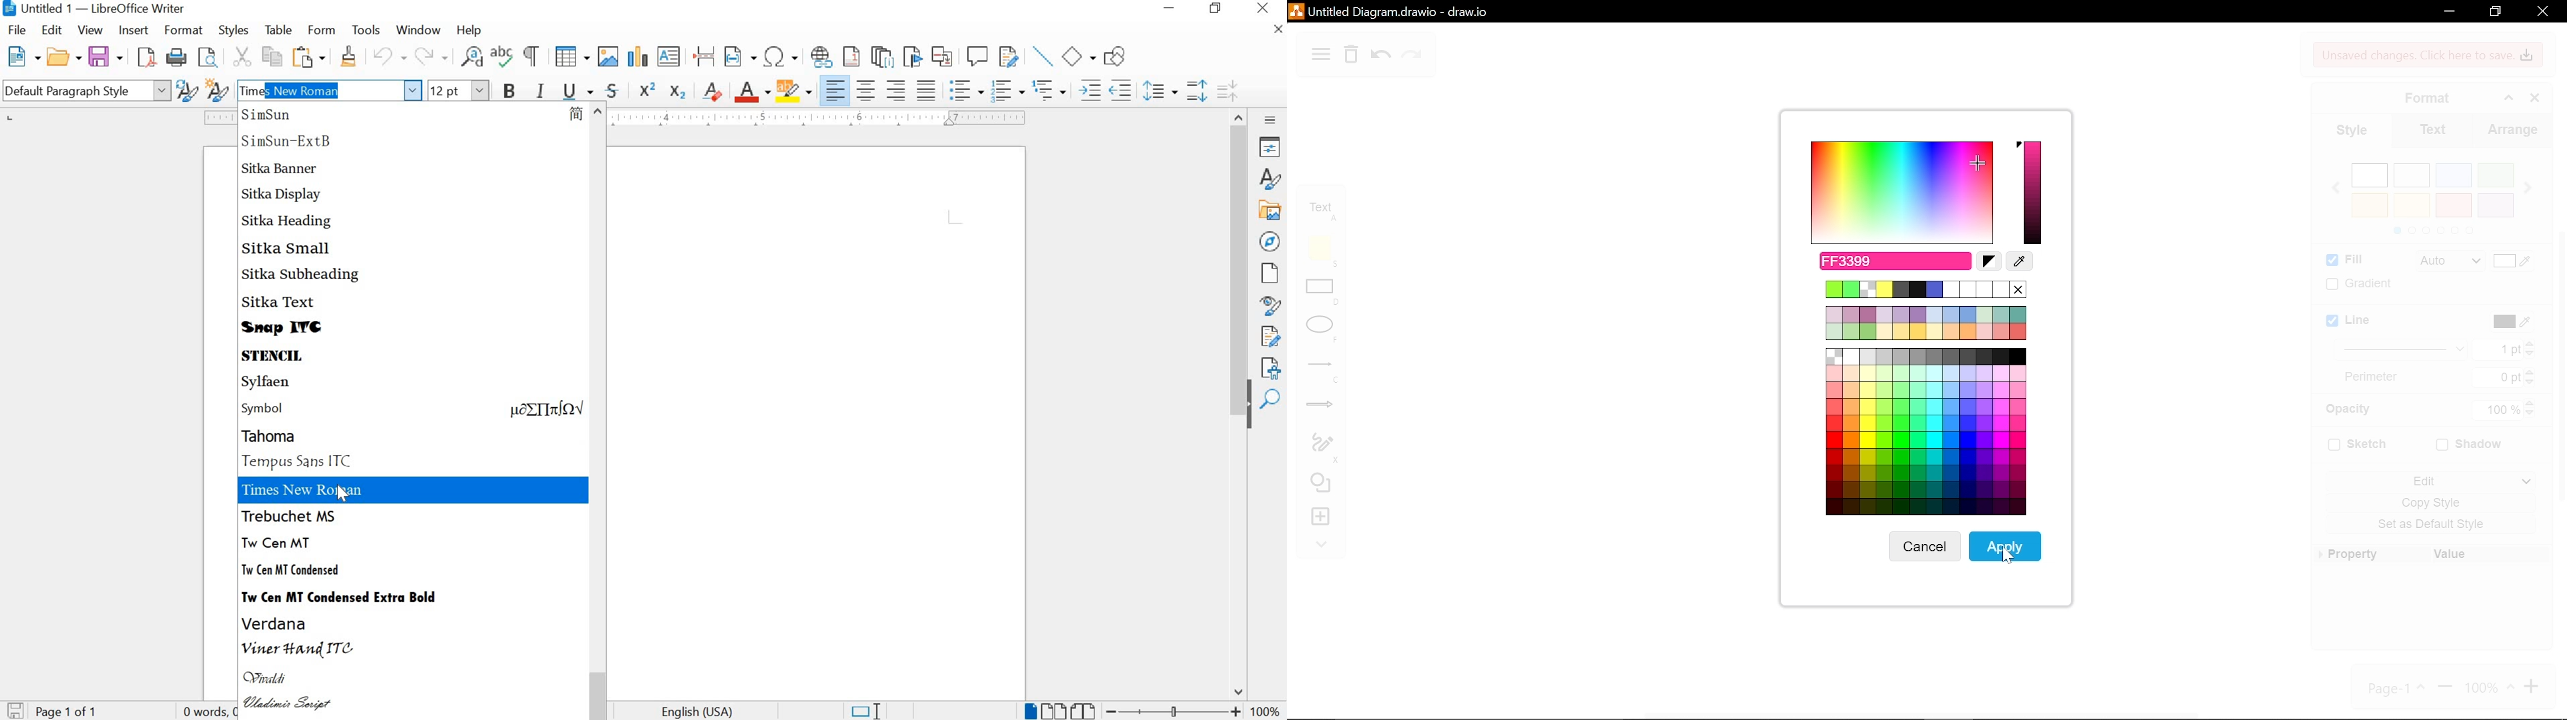 The image size is (2576, 728). What do you see at coordinates (1010, 57) in the screenshot?
I see `SHOW TRACK CHANGES` at bounding box center [1010, 57].